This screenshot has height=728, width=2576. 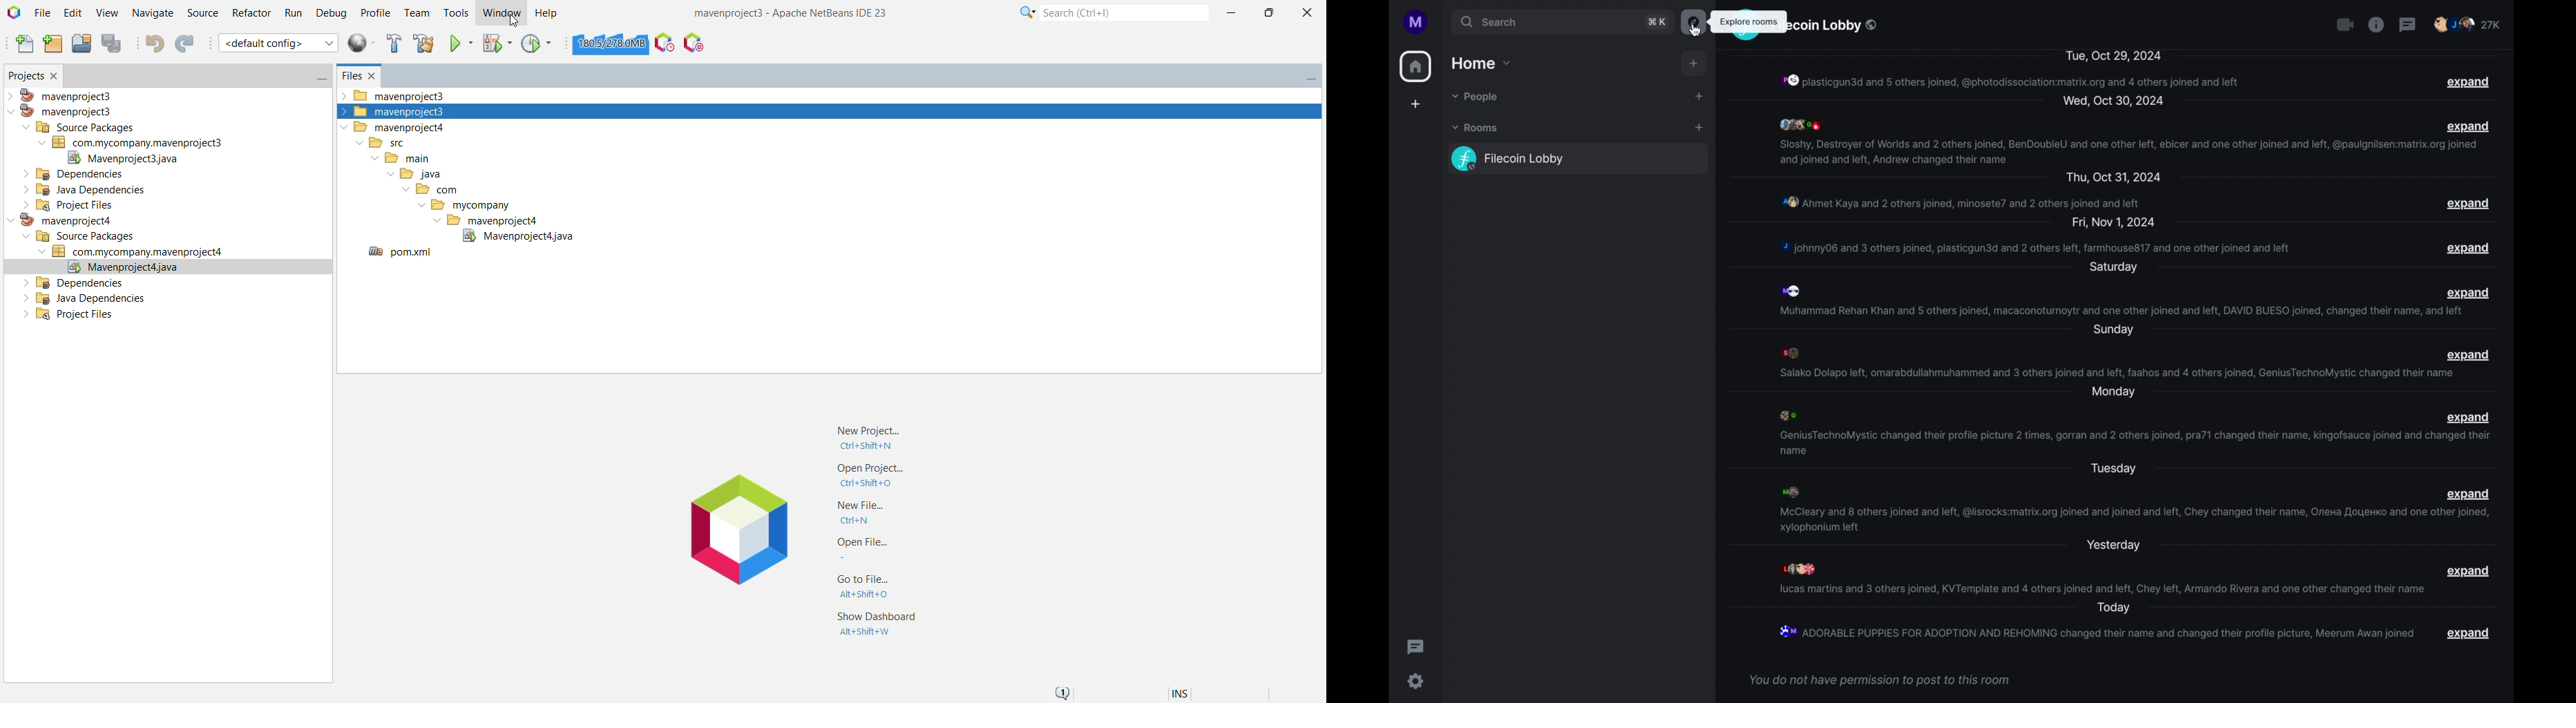 What do you see at coordinates (2114, 546) in the screenshot?
I see `yesterday` at bounding box center [2114, 546].